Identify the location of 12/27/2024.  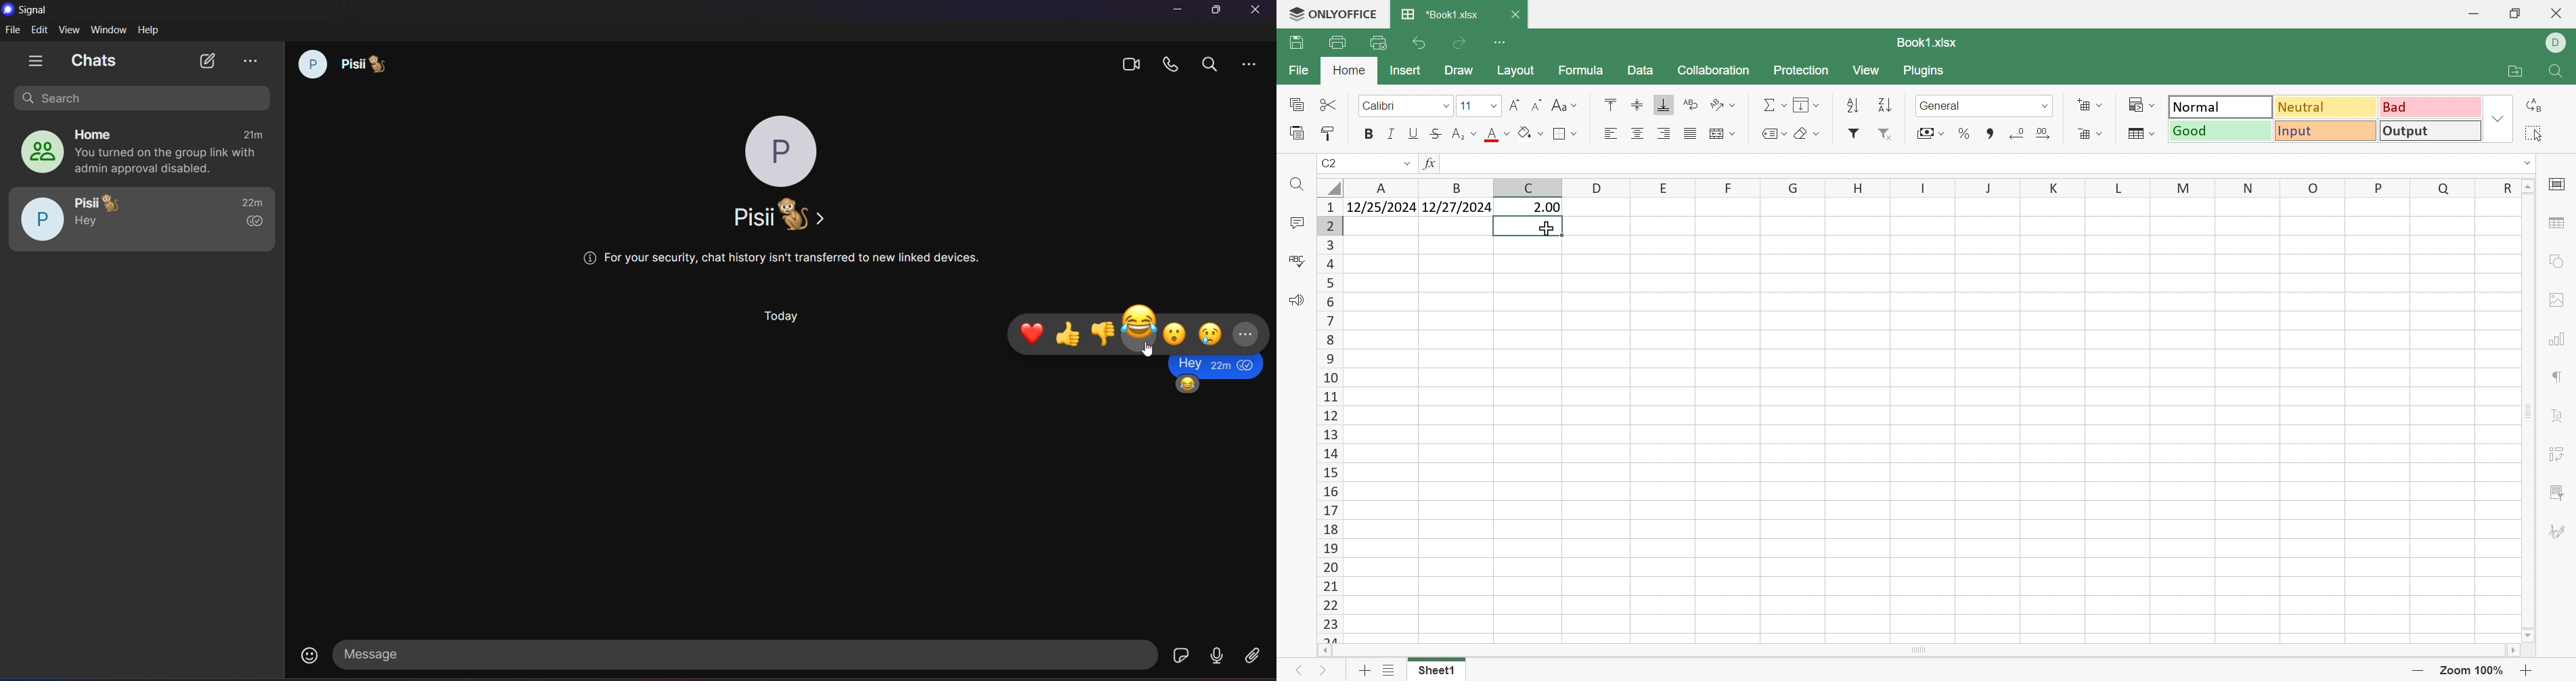
(1457, 208).